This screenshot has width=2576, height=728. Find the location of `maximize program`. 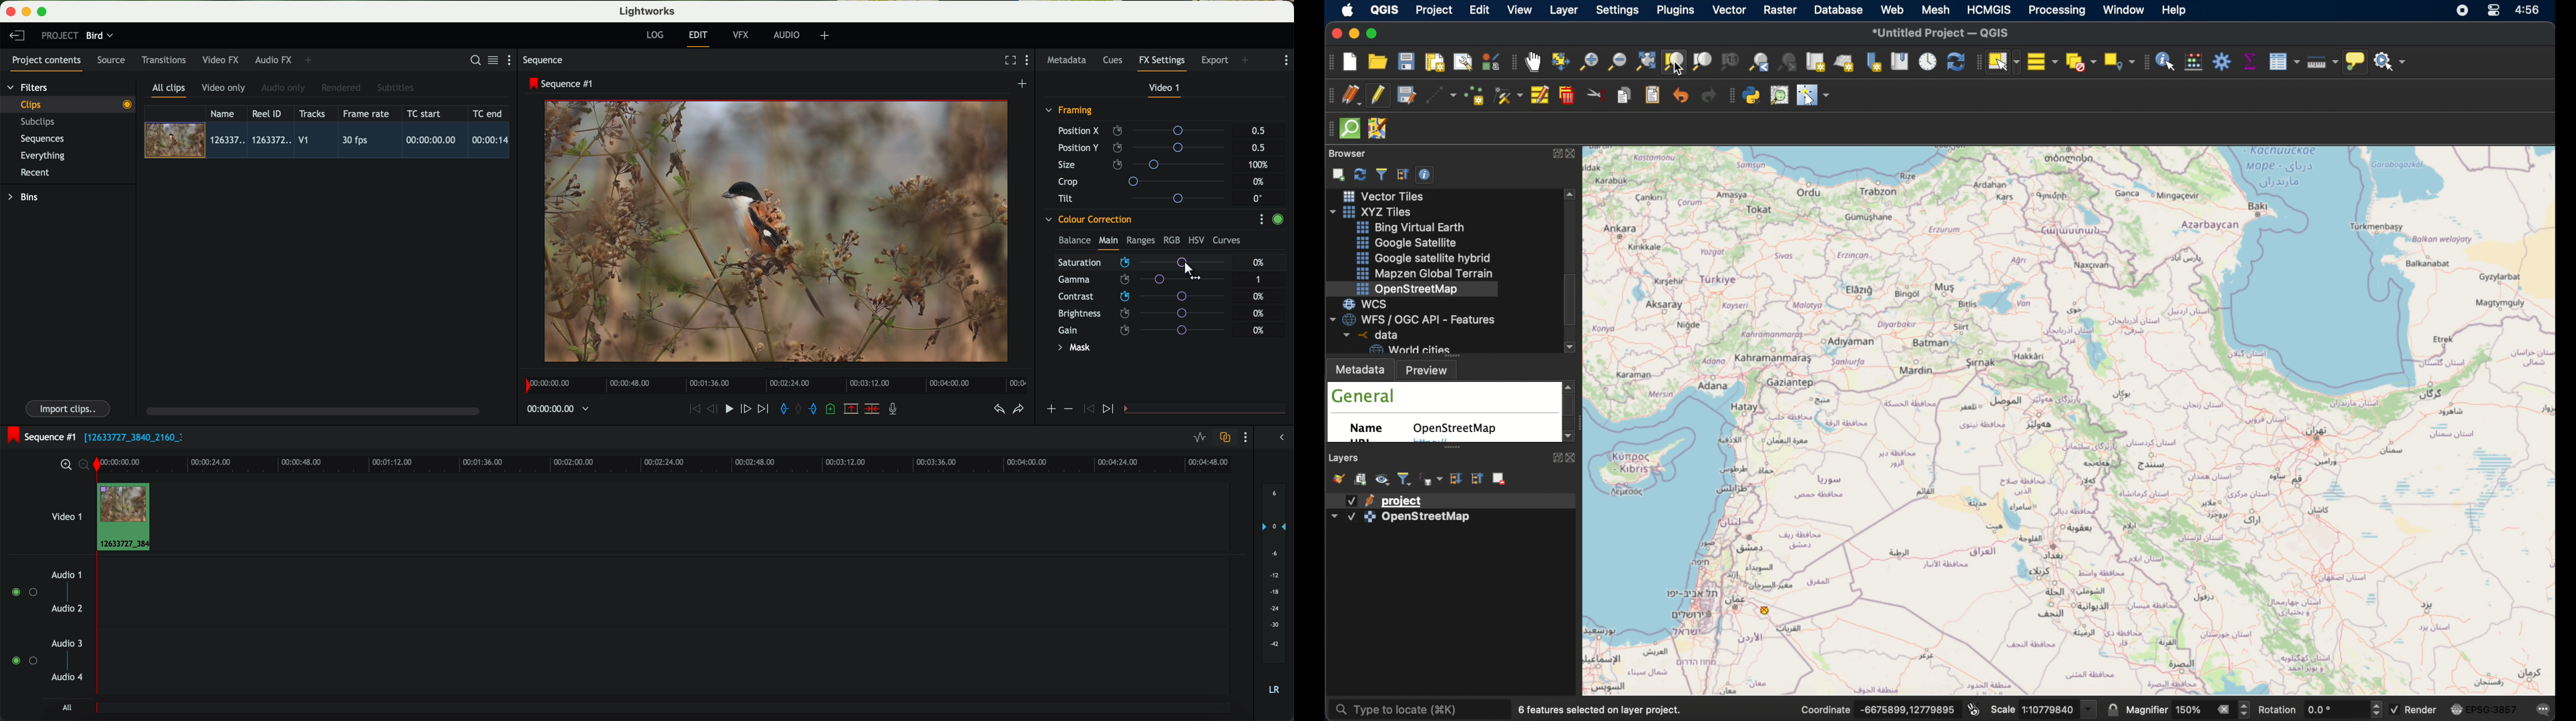

maximize program is located at coordinates (44, 12).